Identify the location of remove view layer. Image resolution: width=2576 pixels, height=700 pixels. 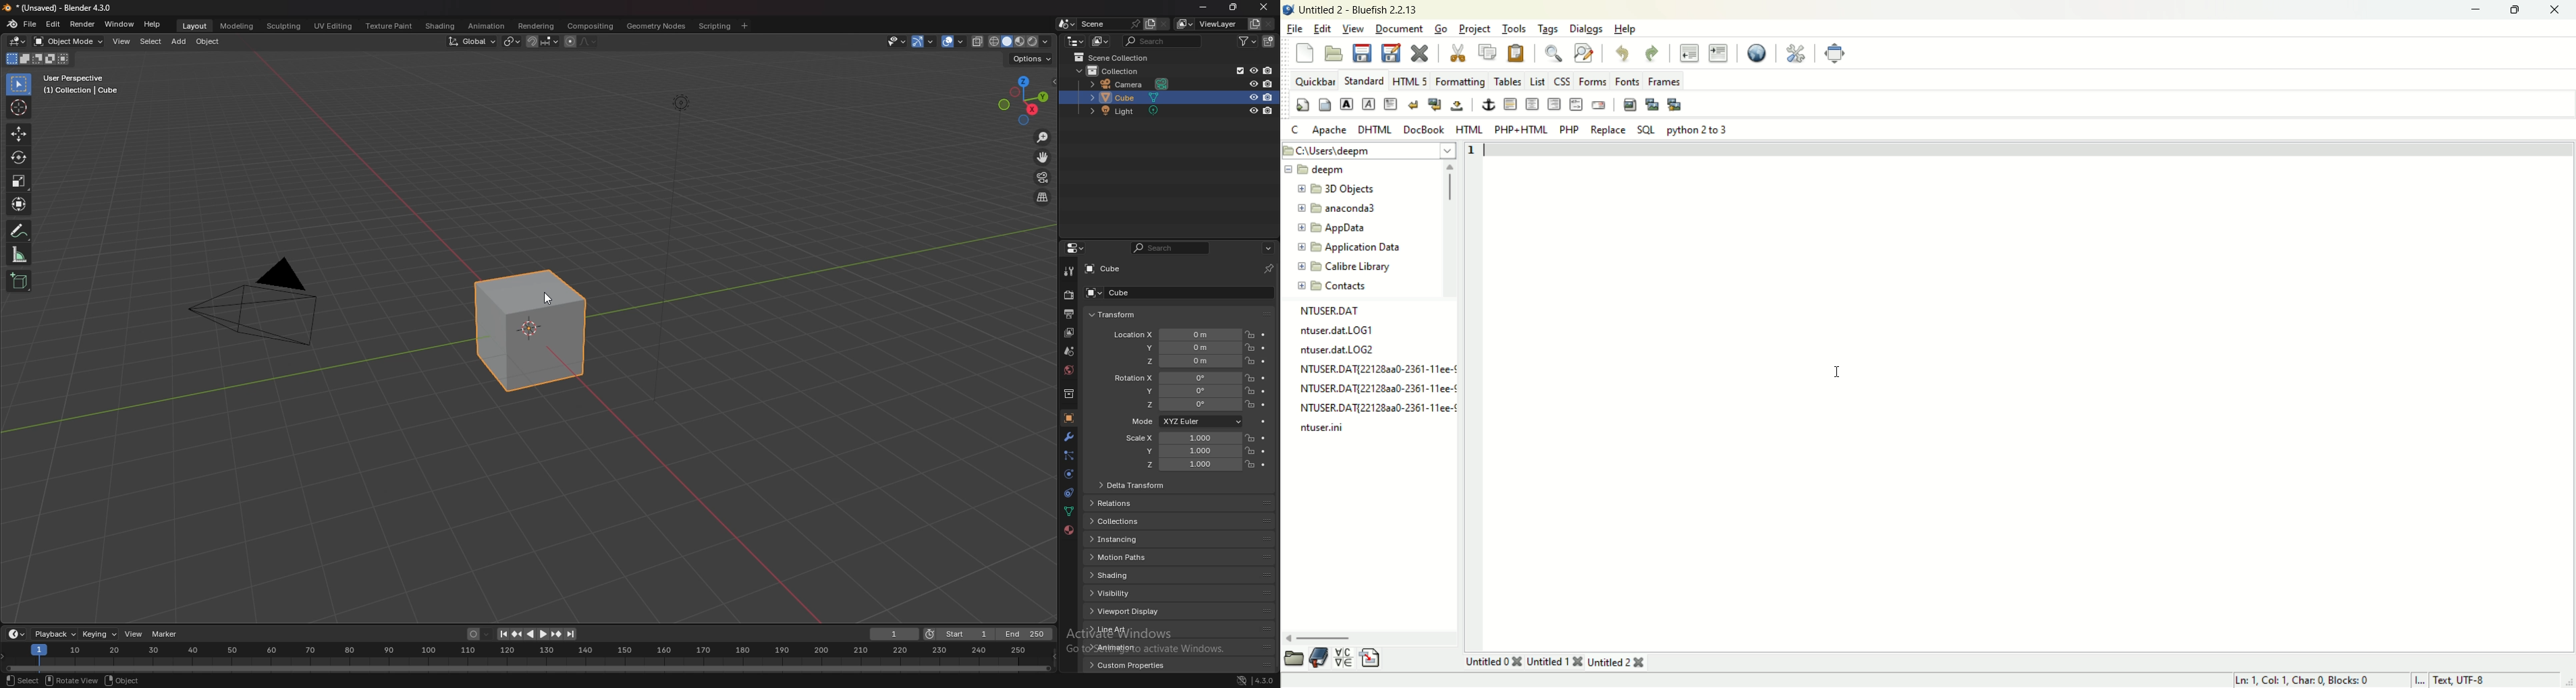
(1270, 25).